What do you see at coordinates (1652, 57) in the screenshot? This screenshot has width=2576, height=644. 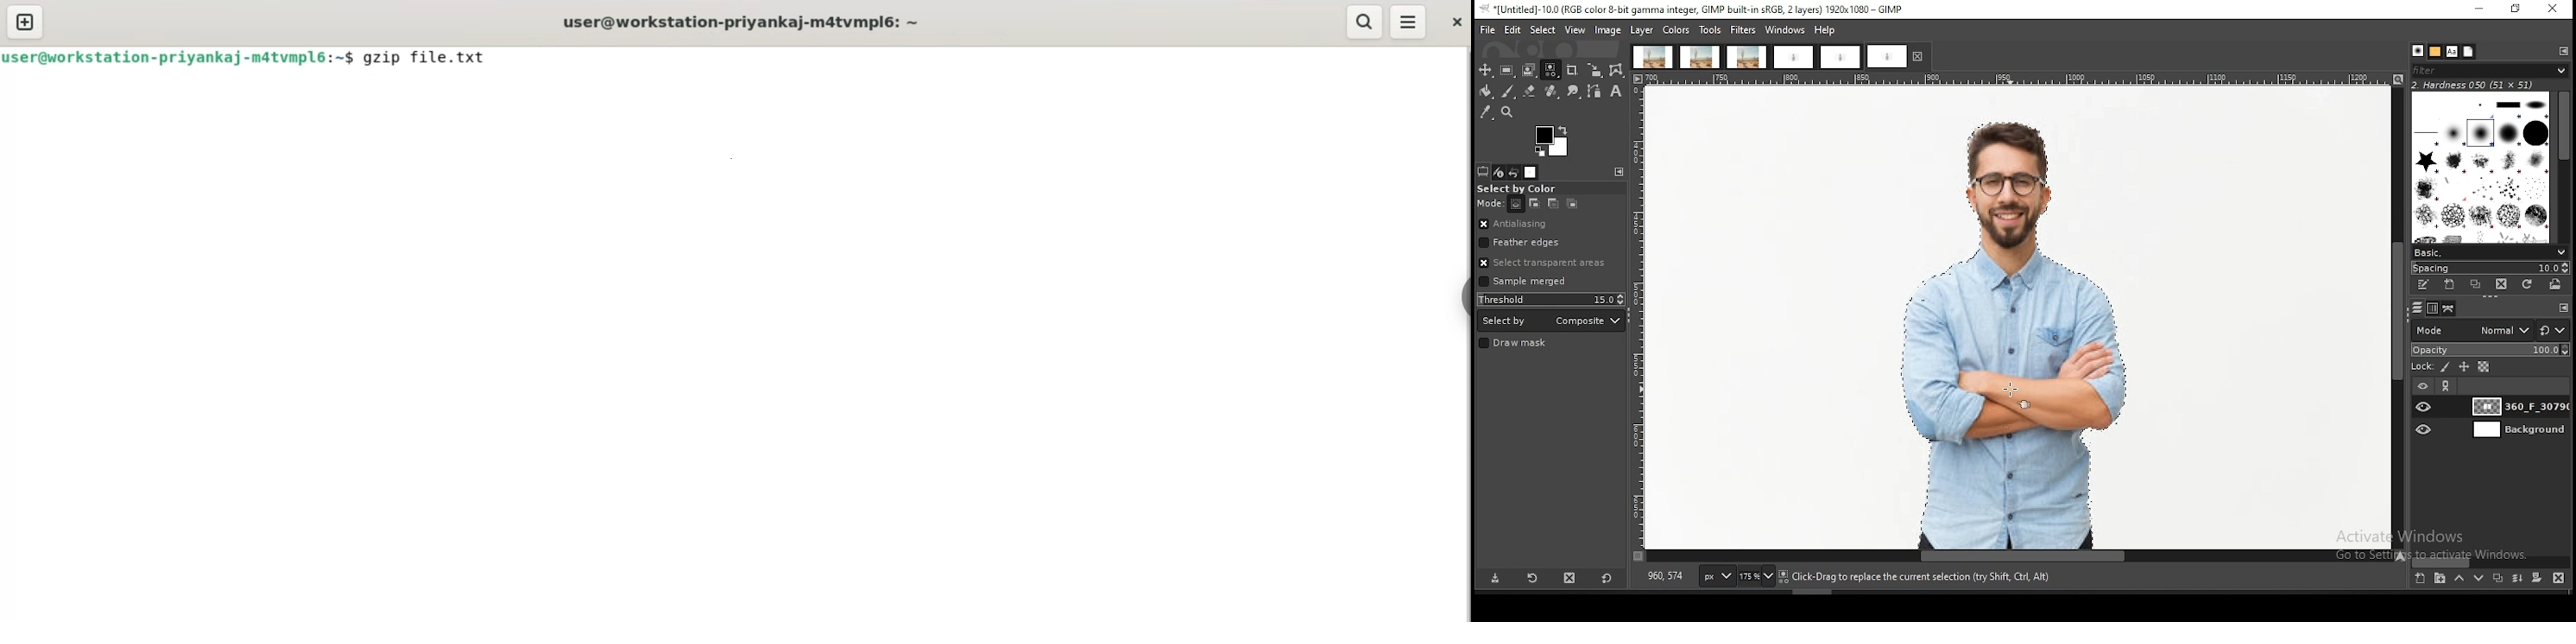 I see `project tab` at bounding box center [1652, 57].